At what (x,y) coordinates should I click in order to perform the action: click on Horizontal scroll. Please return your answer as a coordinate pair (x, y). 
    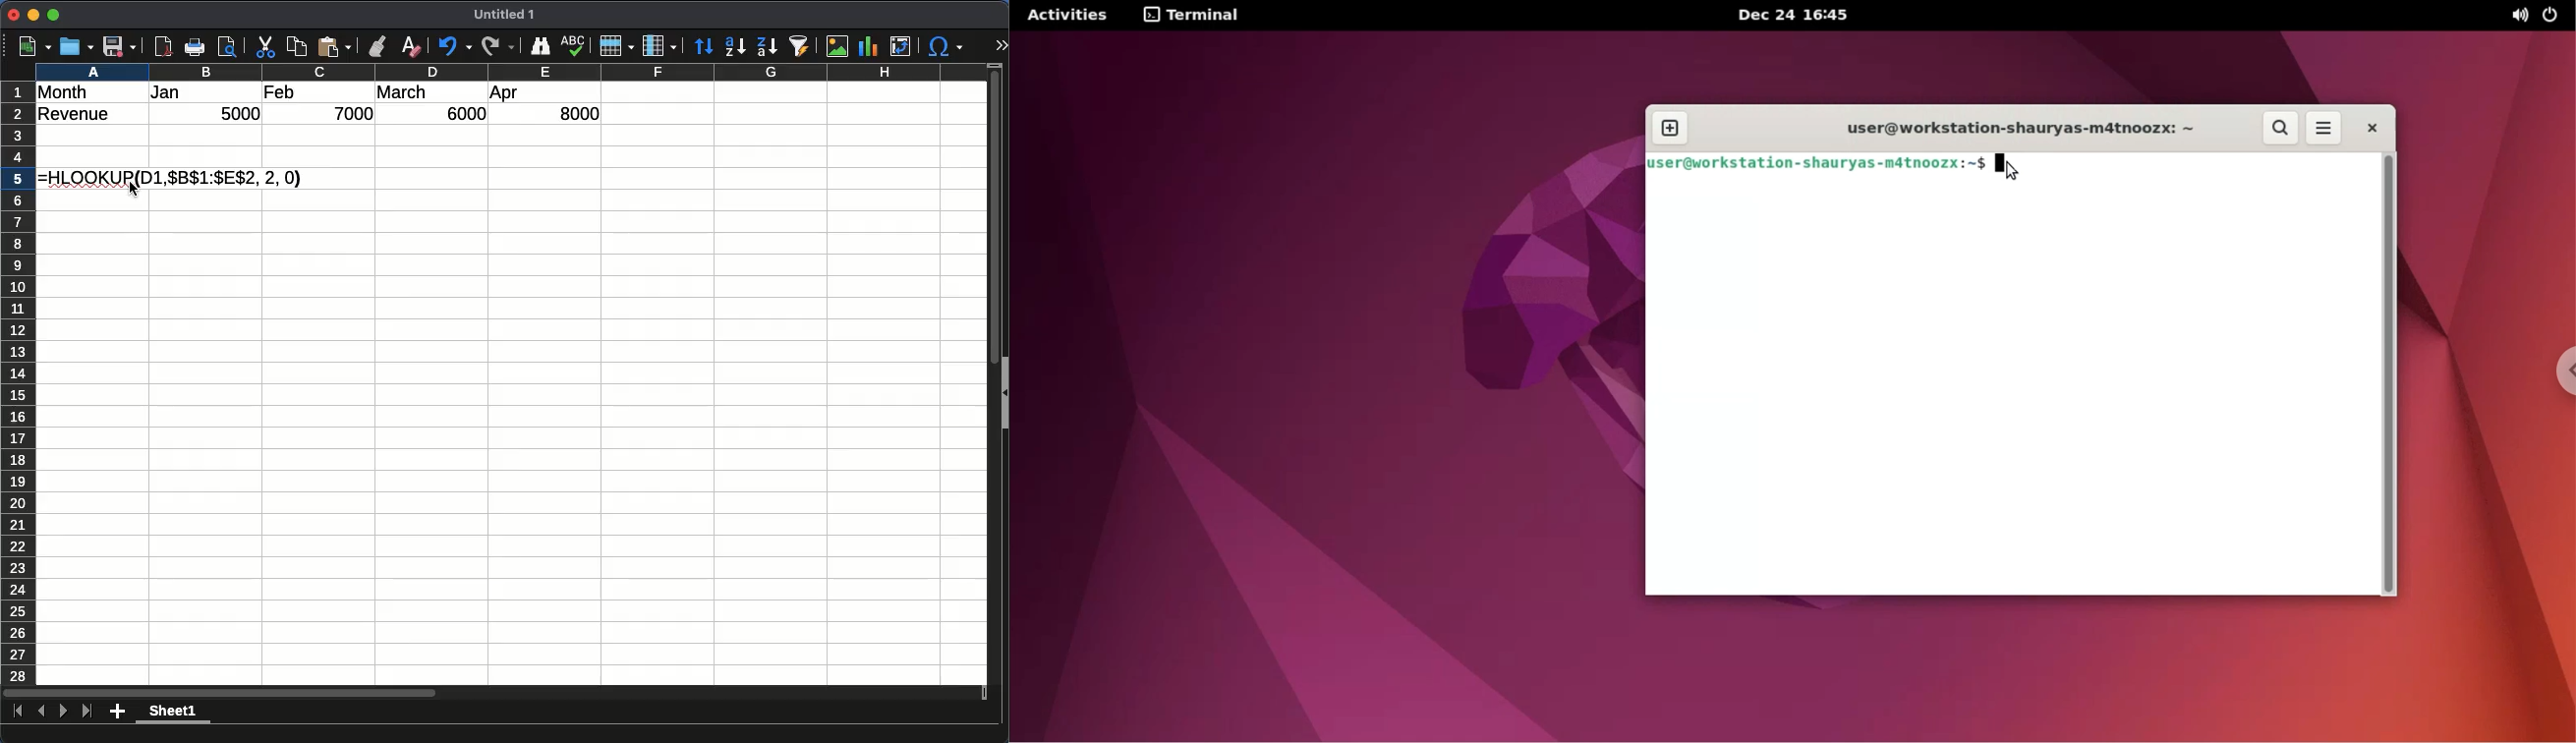
    Looking at the image, I should click on (494, 693).